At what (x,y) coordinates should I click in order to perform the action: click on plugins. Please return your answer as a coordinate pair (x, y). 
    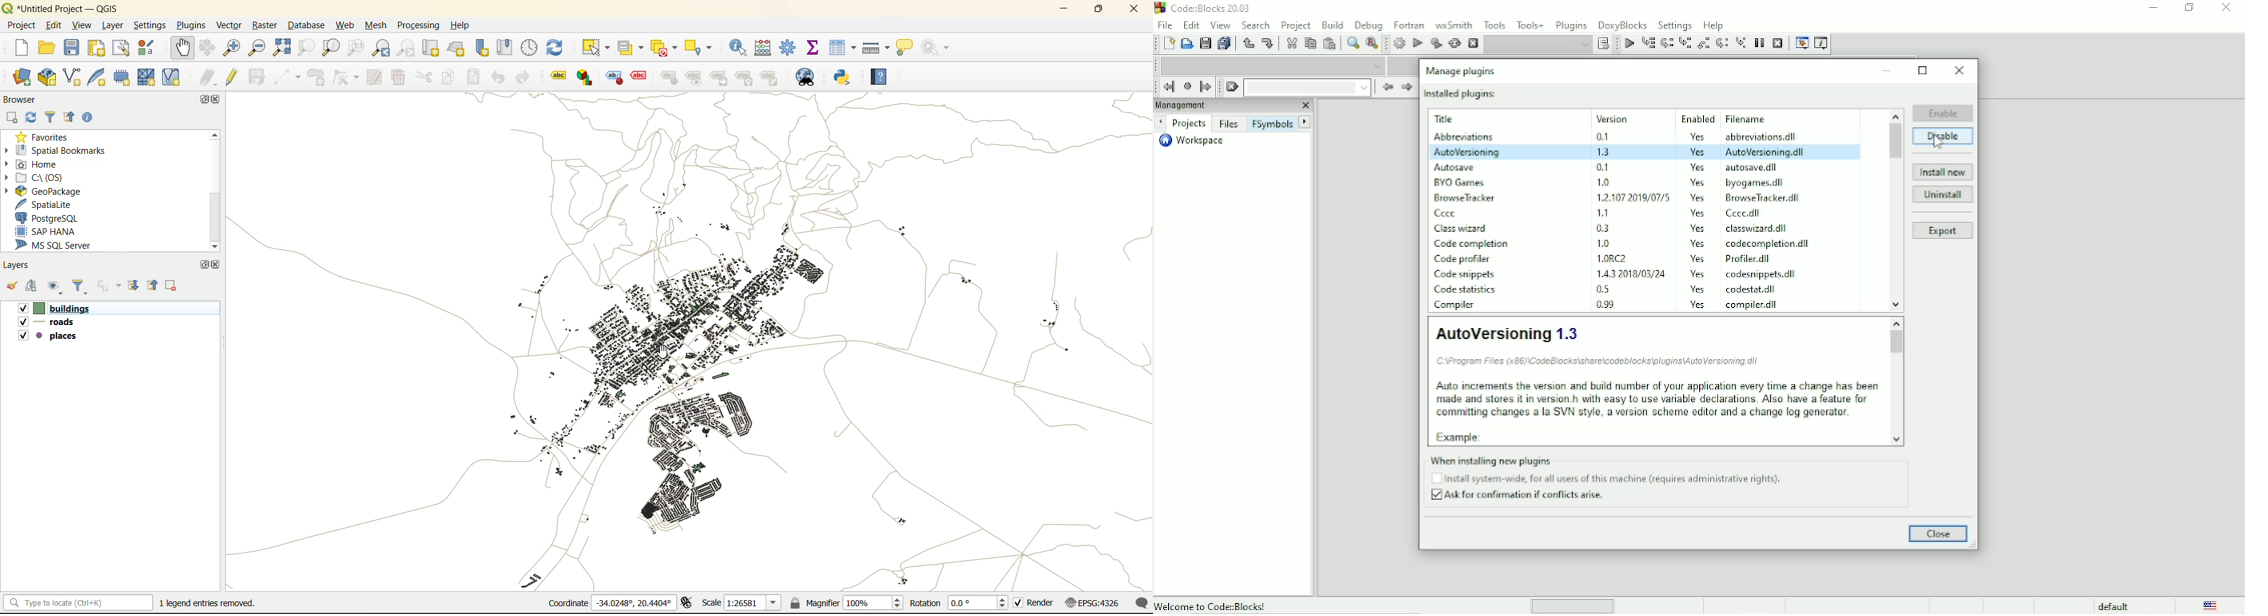
    Looking at the image, I should click on (189, 24).